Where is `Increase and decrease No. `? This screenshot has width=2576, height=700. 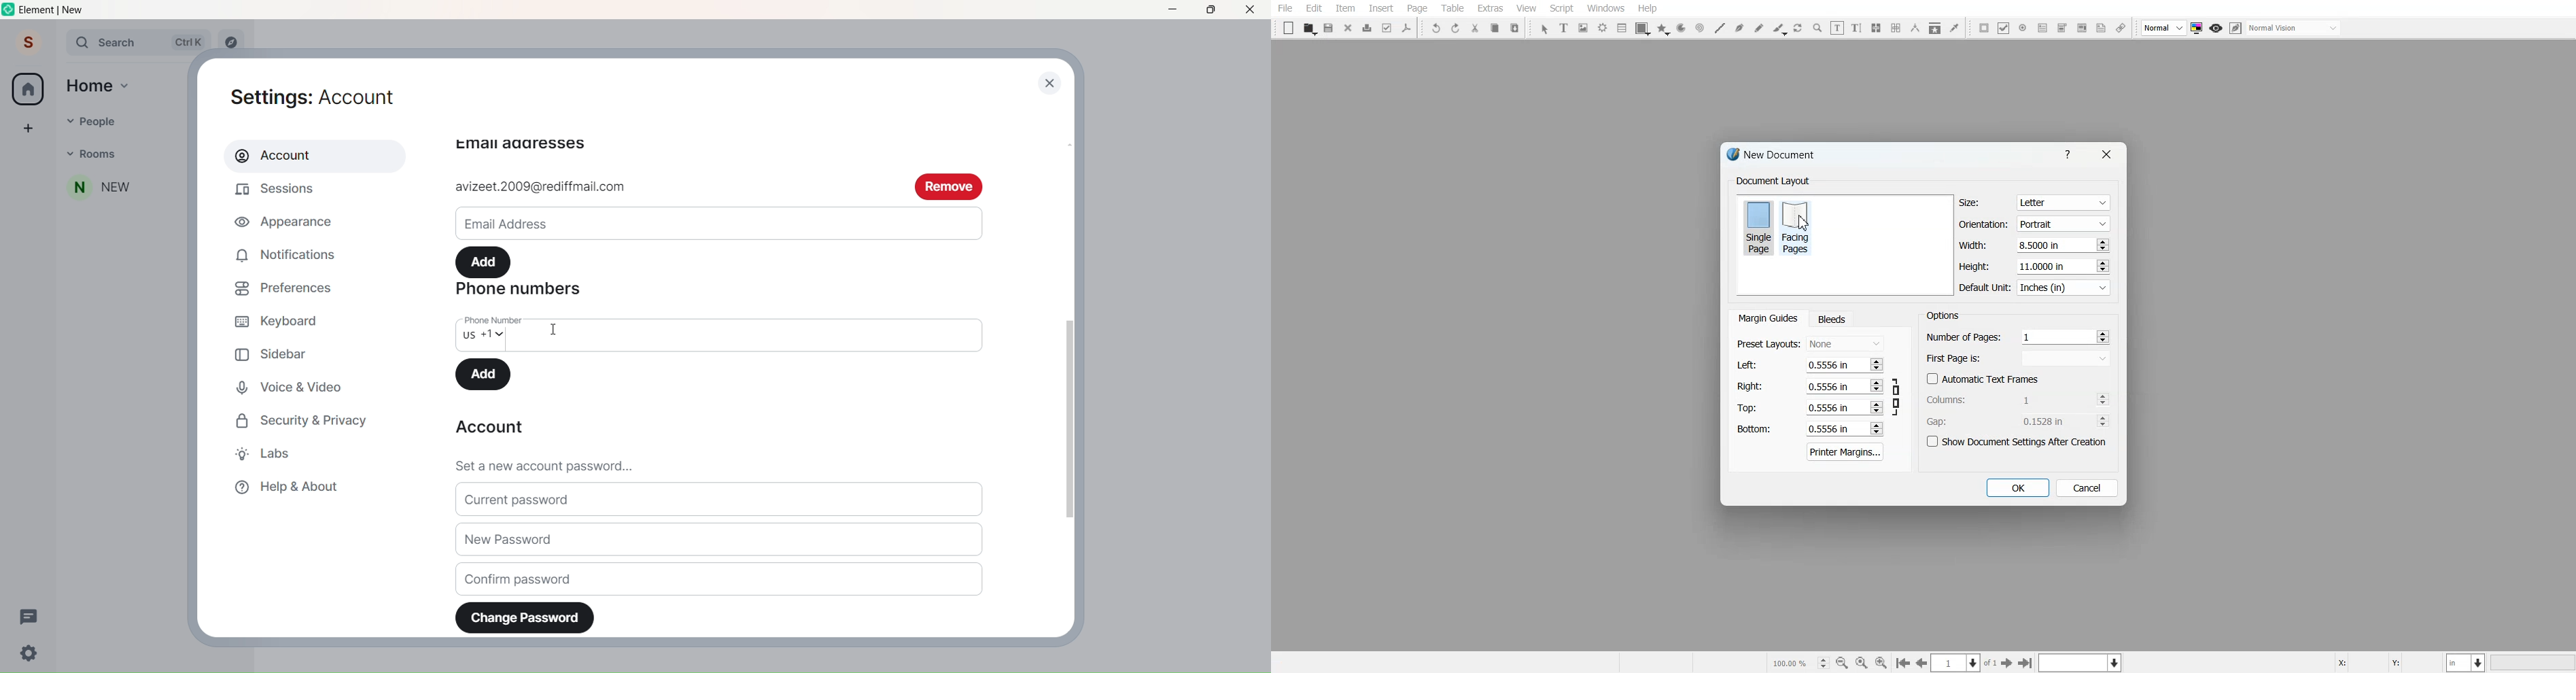
Increase and decrease No.  is located at coordinates (2102, 399).